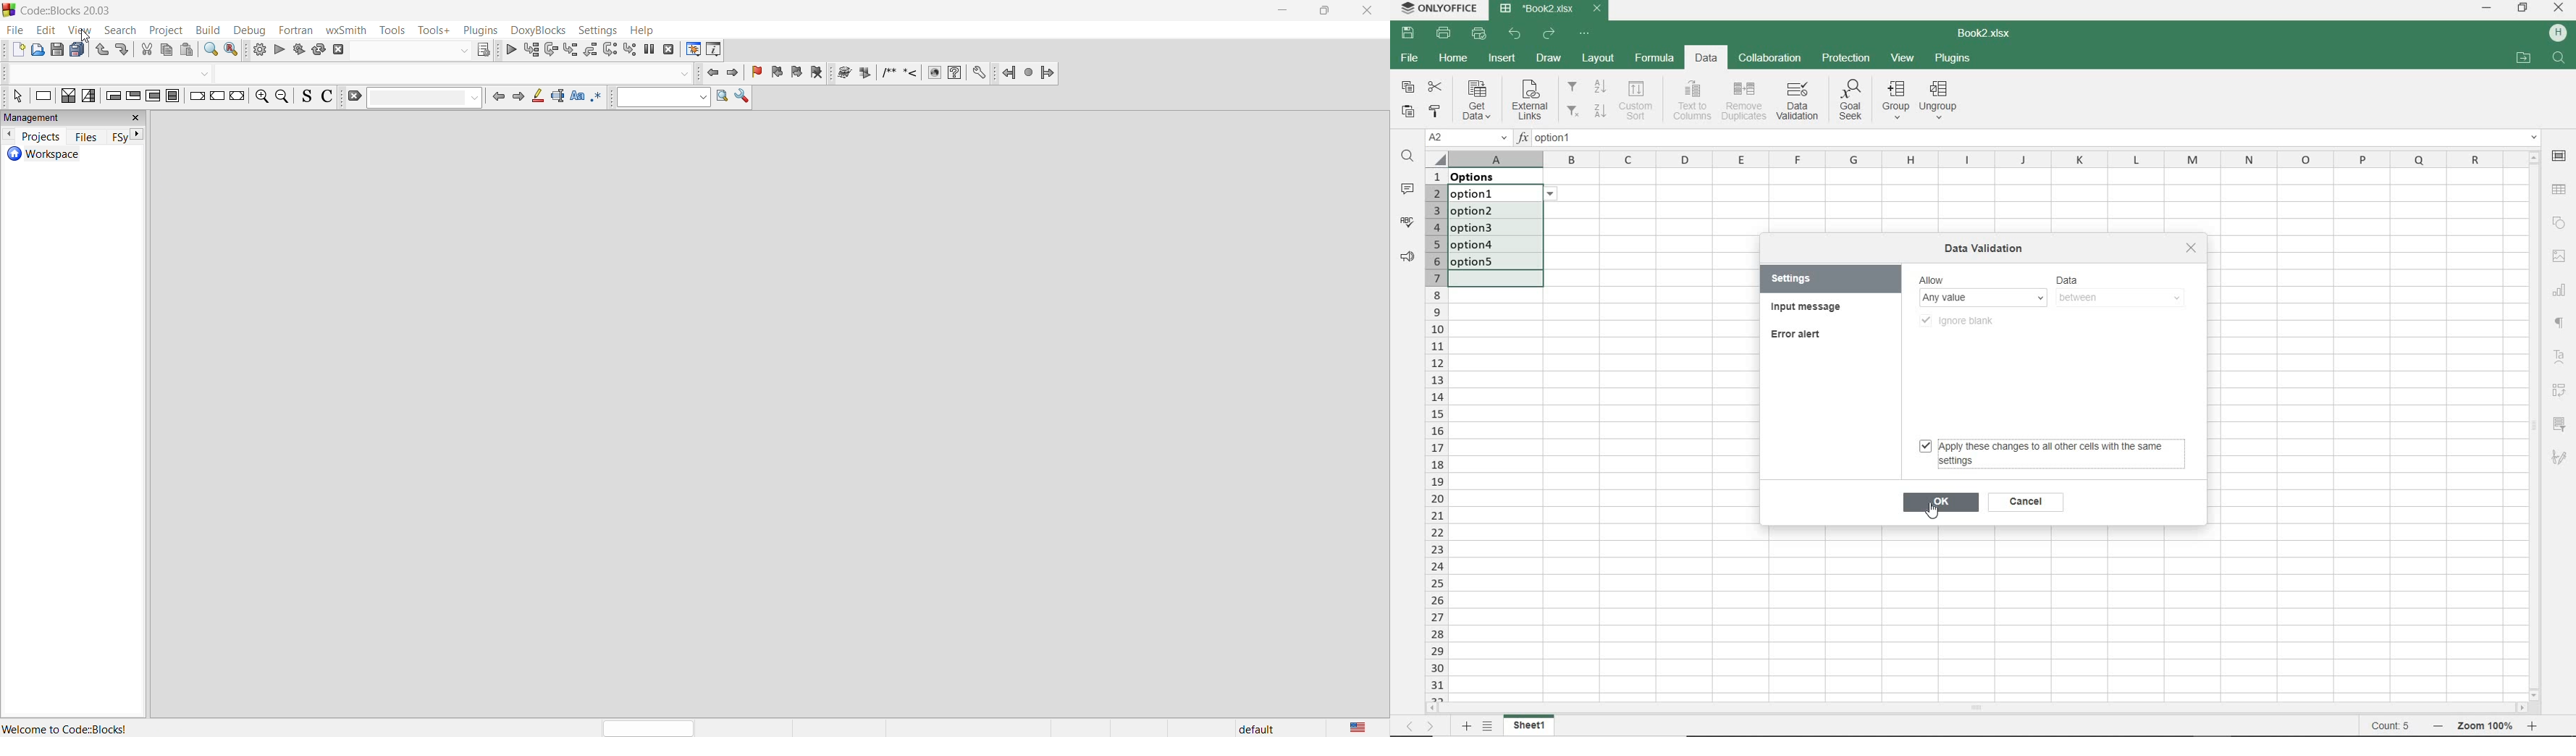 Image resolution: width=2576 pixels, height=756 pixels. What do you see at coordinates (2390, 726) in the screenshot?
I see `COUNT:5` at bounding box center [2390, 726].